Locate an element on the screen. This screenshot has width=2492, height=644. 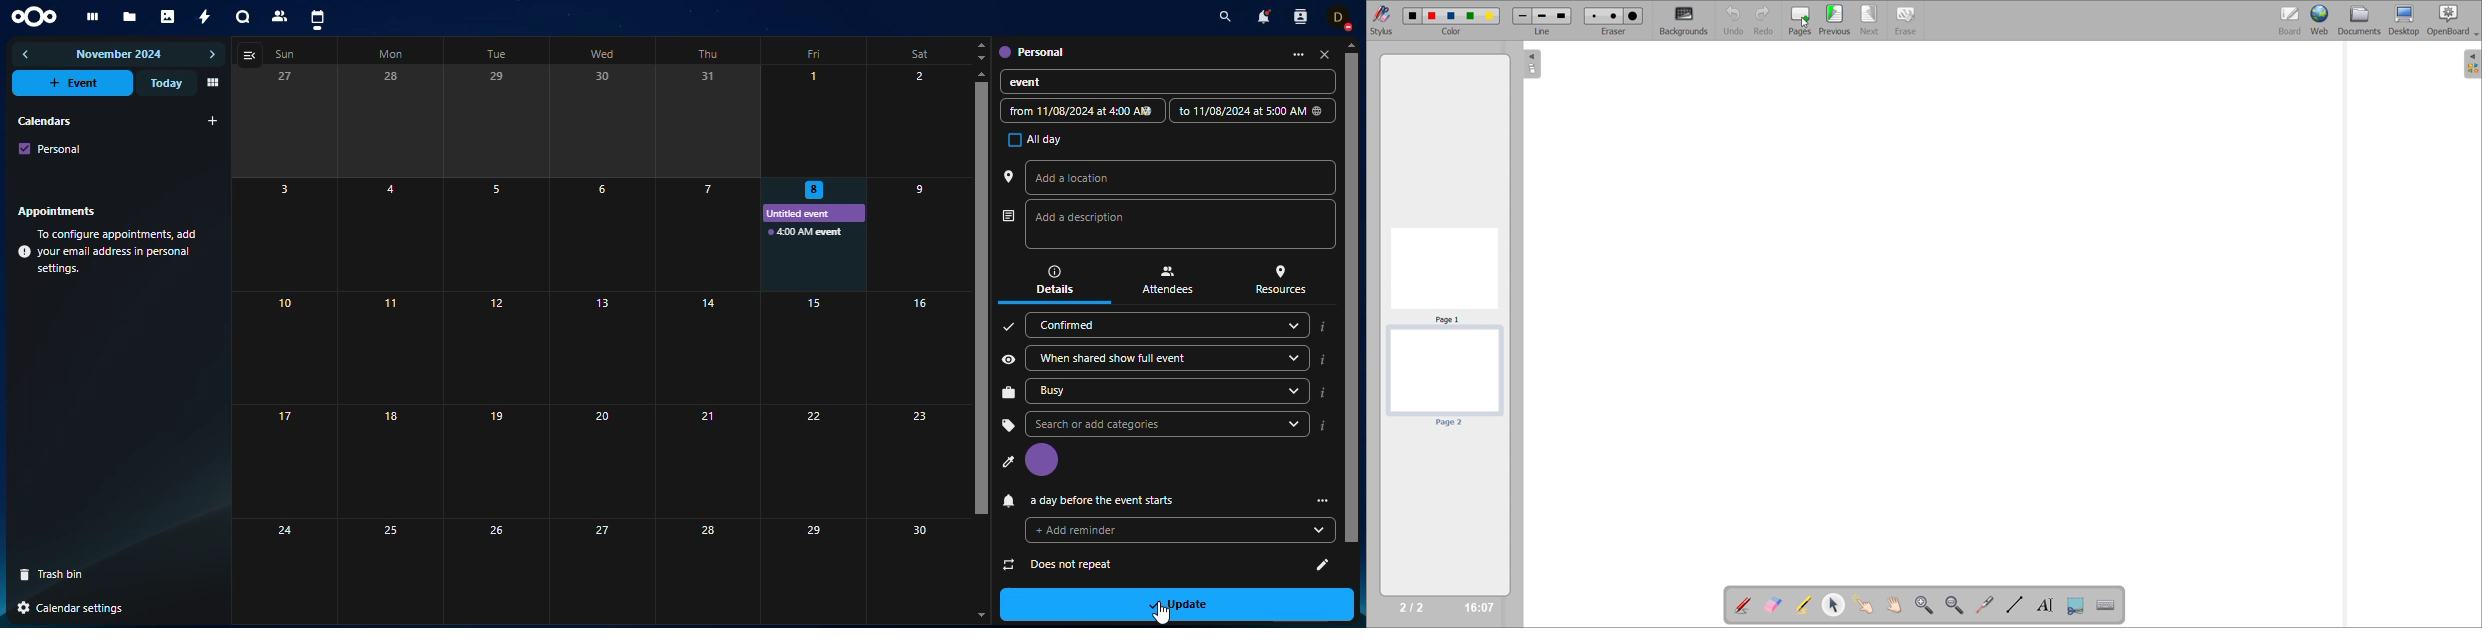
17 is located at coordinates (286, 461).